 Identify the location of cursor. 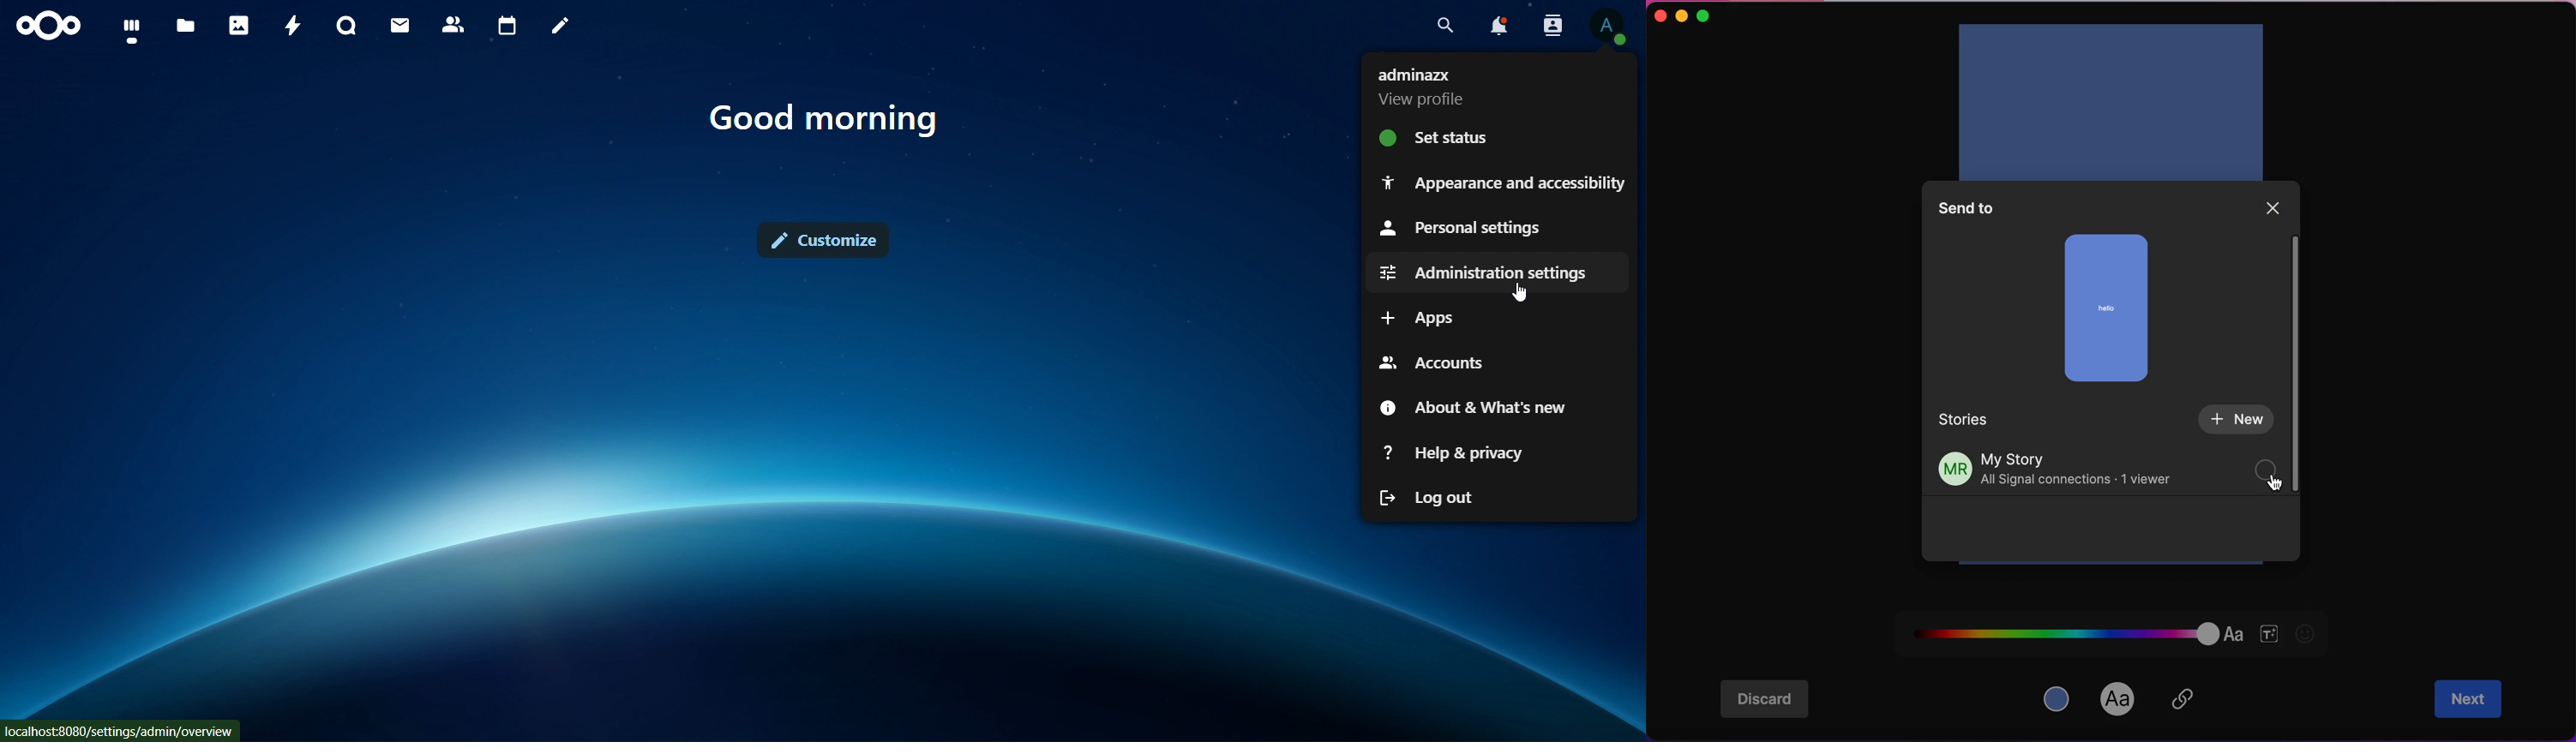
(1518, 292).